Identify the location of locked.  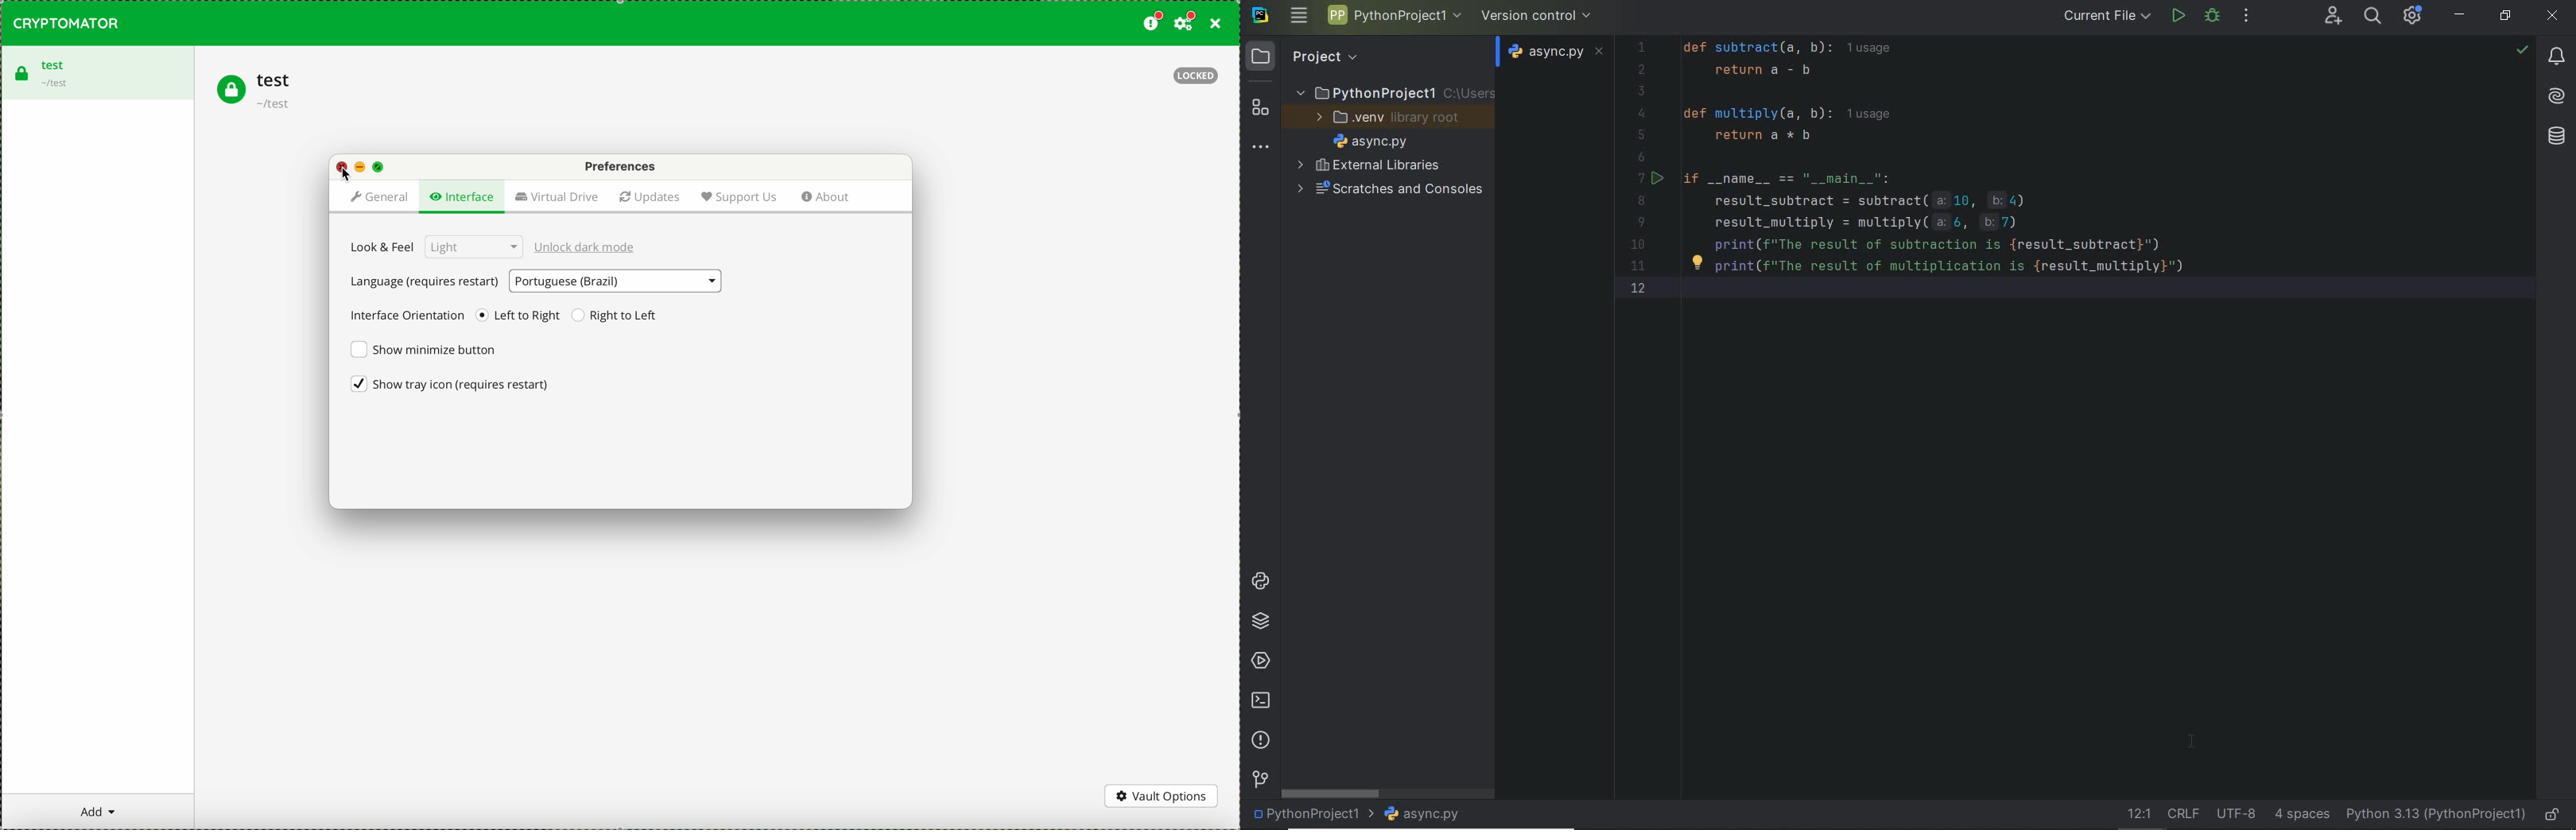
(1197, 76).